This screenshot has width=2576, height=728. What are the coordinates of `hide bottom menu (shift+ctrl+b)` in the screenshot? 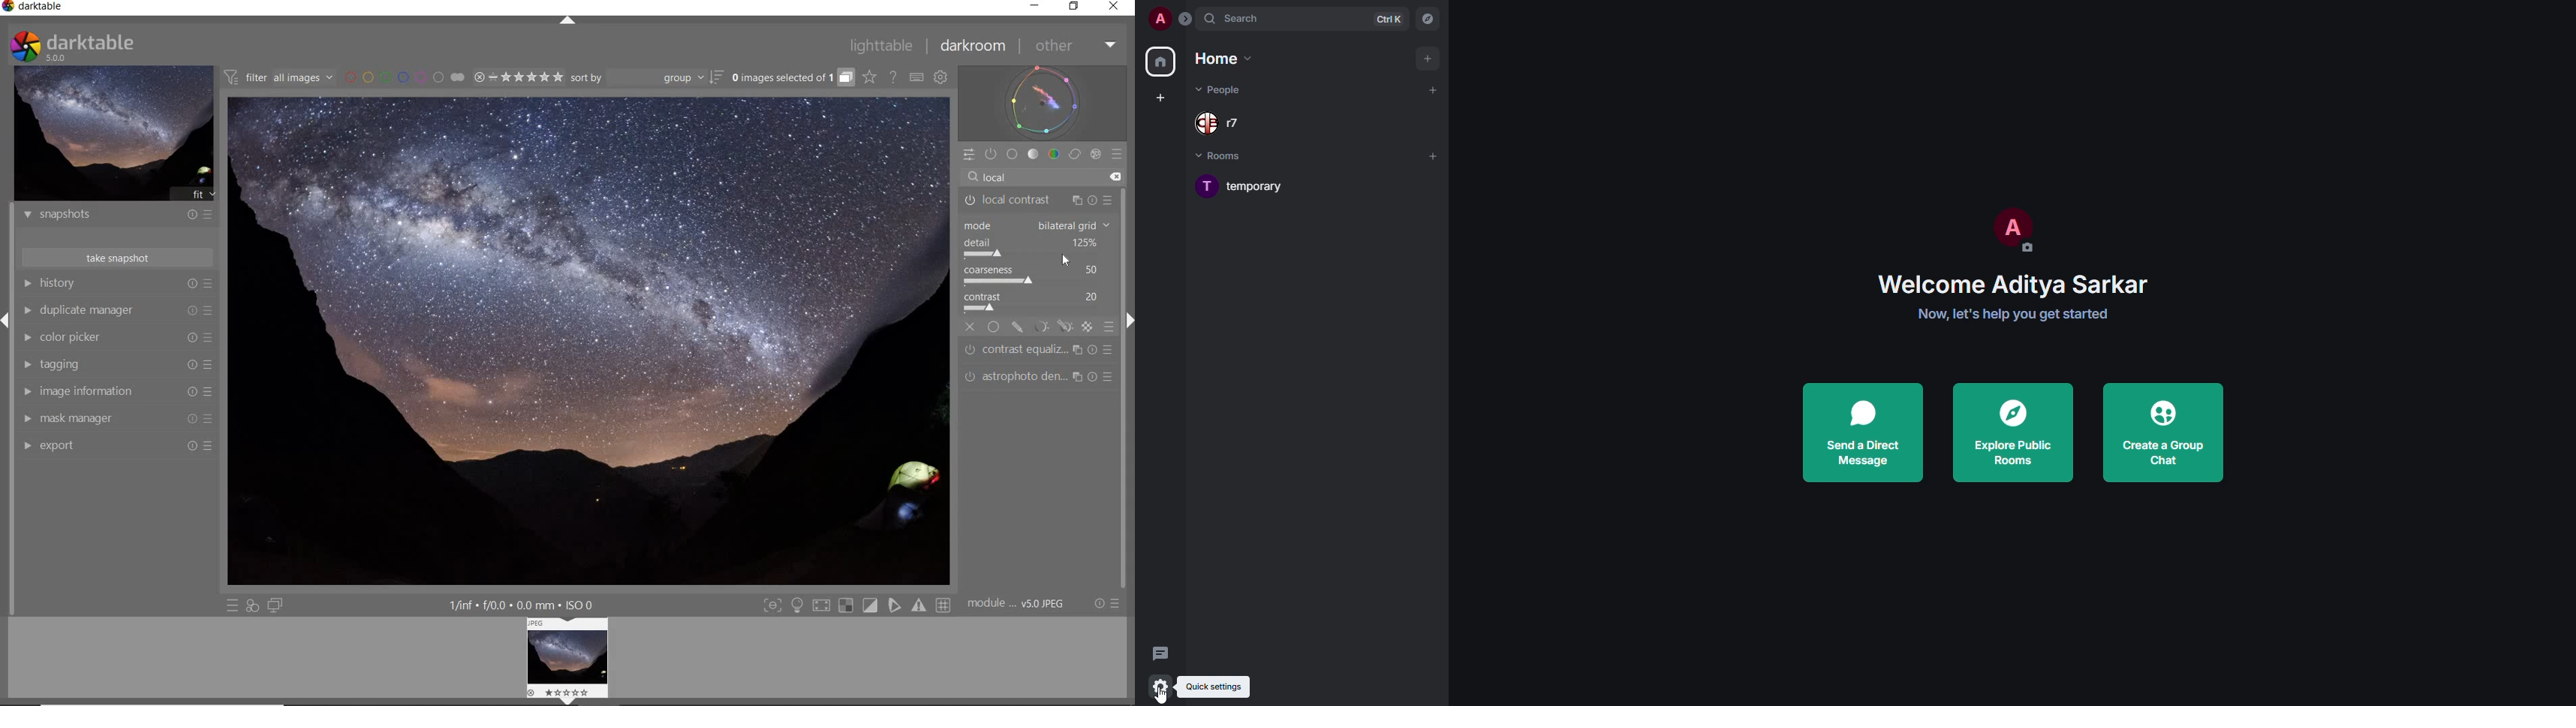 It's located at (566, 701).